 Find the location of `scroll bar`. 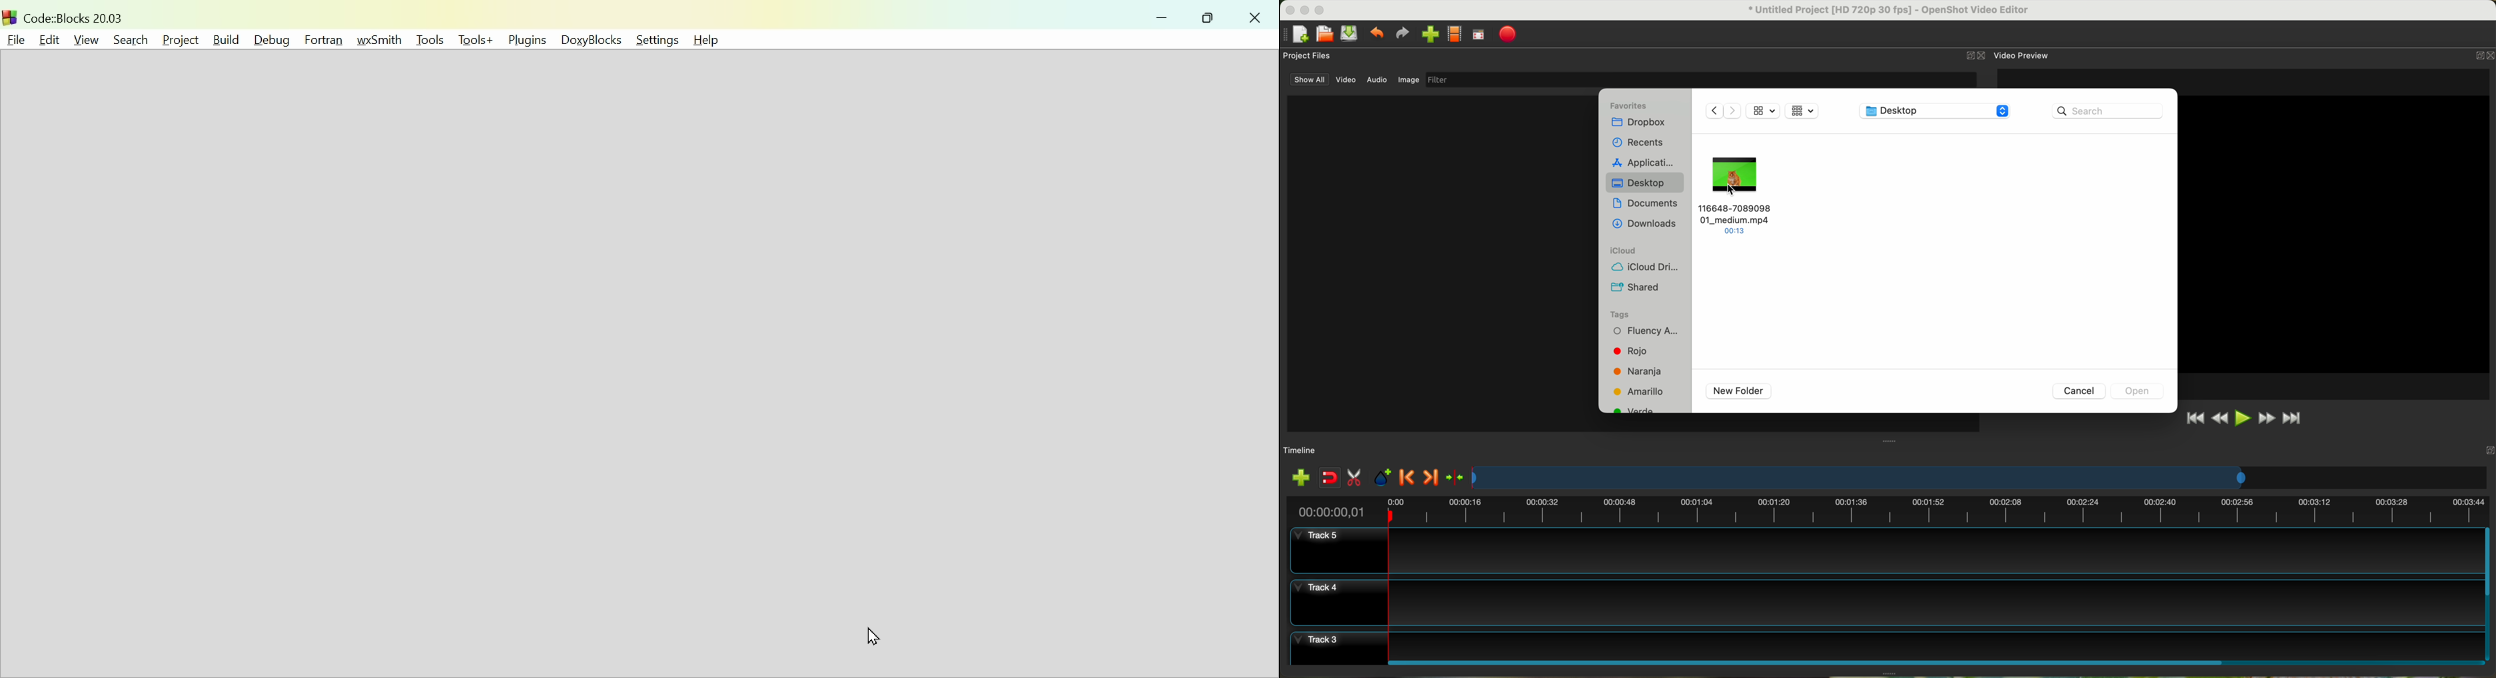

scroll bar is located at coordinates (1935, 662).